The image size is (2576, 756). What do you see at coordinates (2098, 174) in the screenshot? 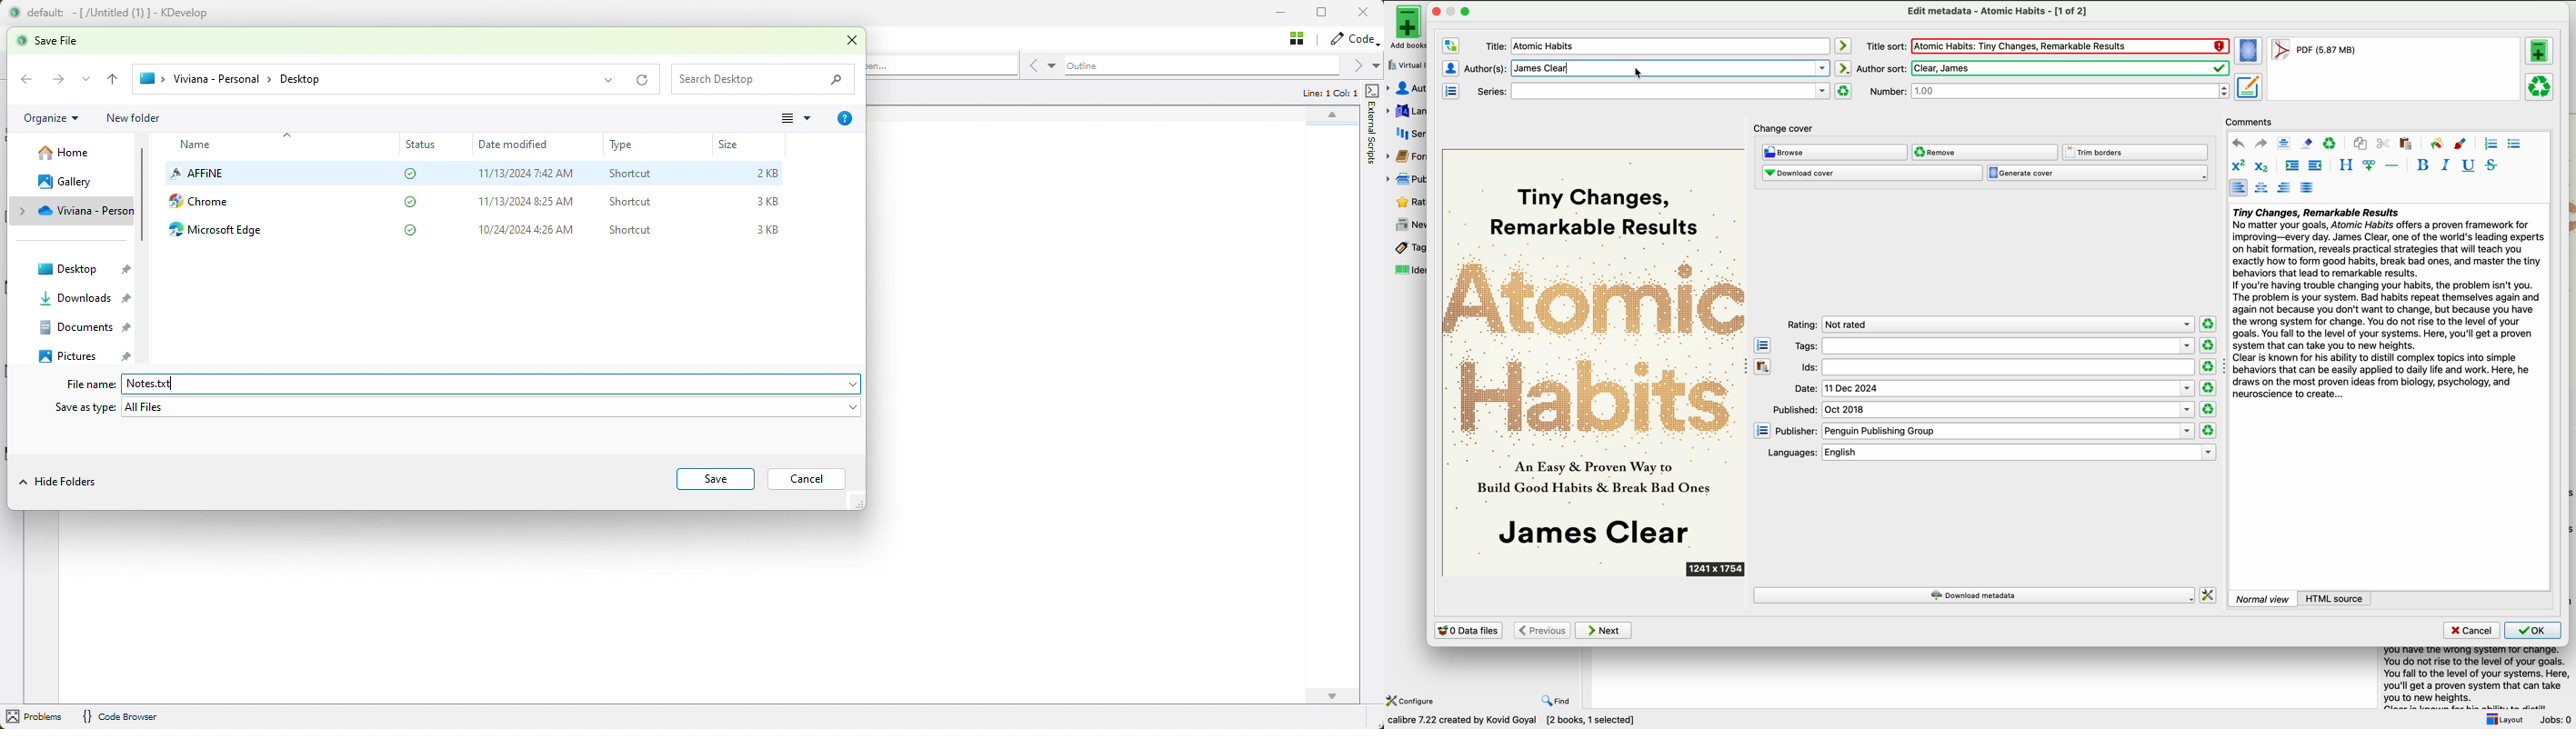
I see `generate cover` at bounding box center [2098, 174].